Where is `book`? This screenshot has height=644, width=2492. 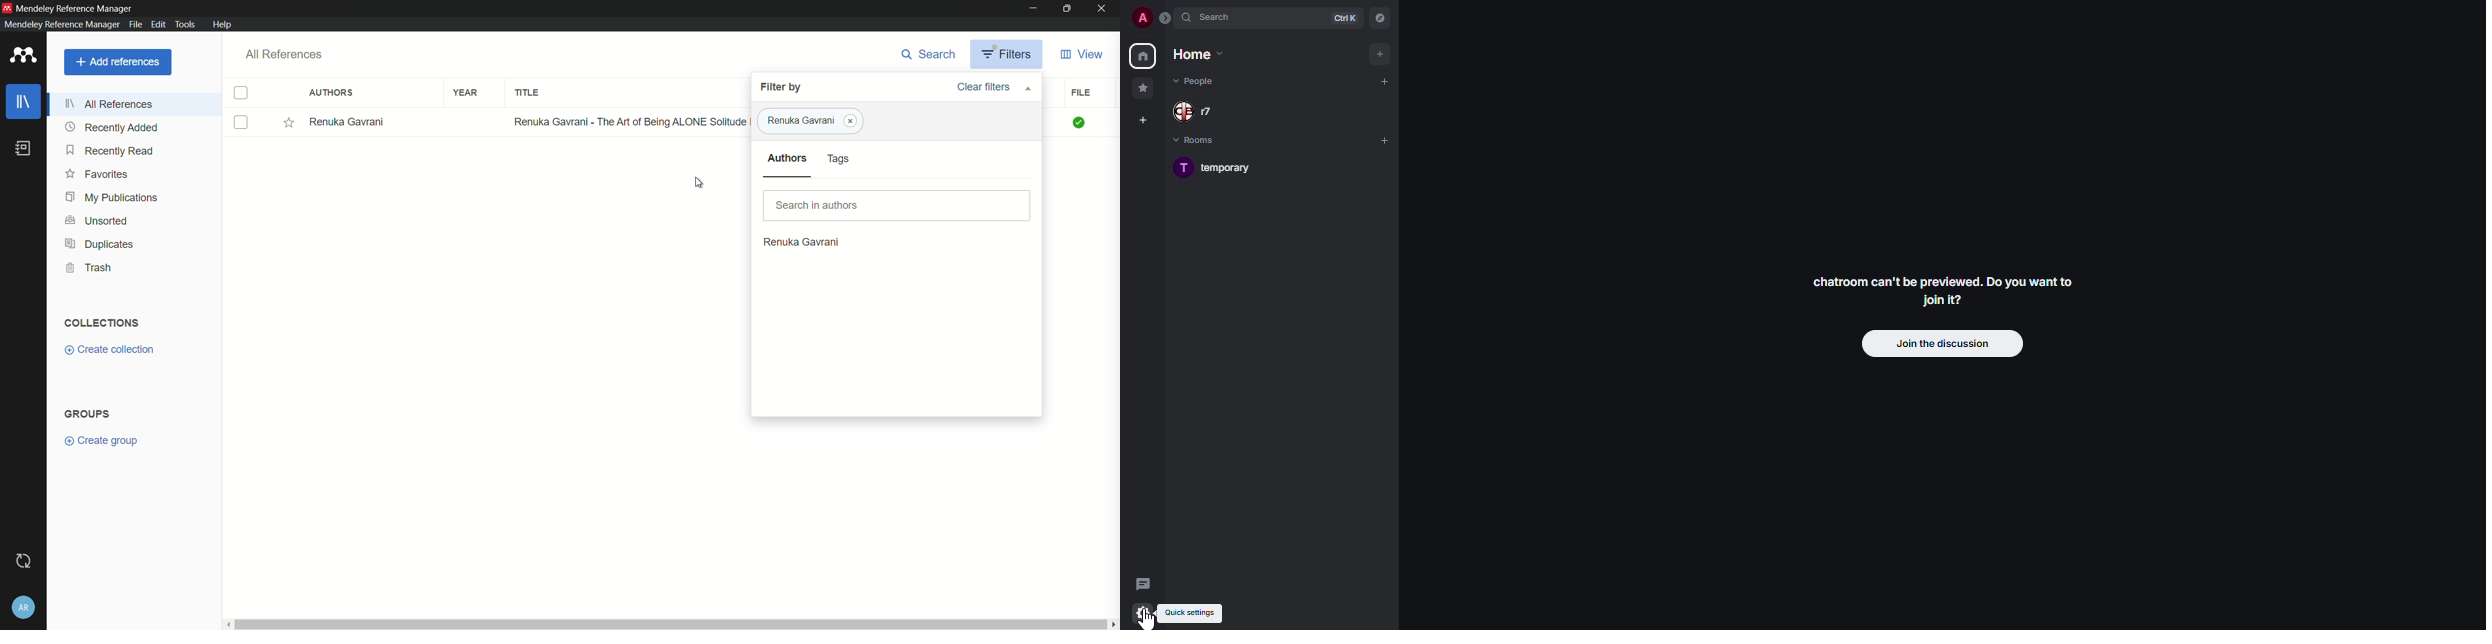
book is located at coordinates (23, 148).